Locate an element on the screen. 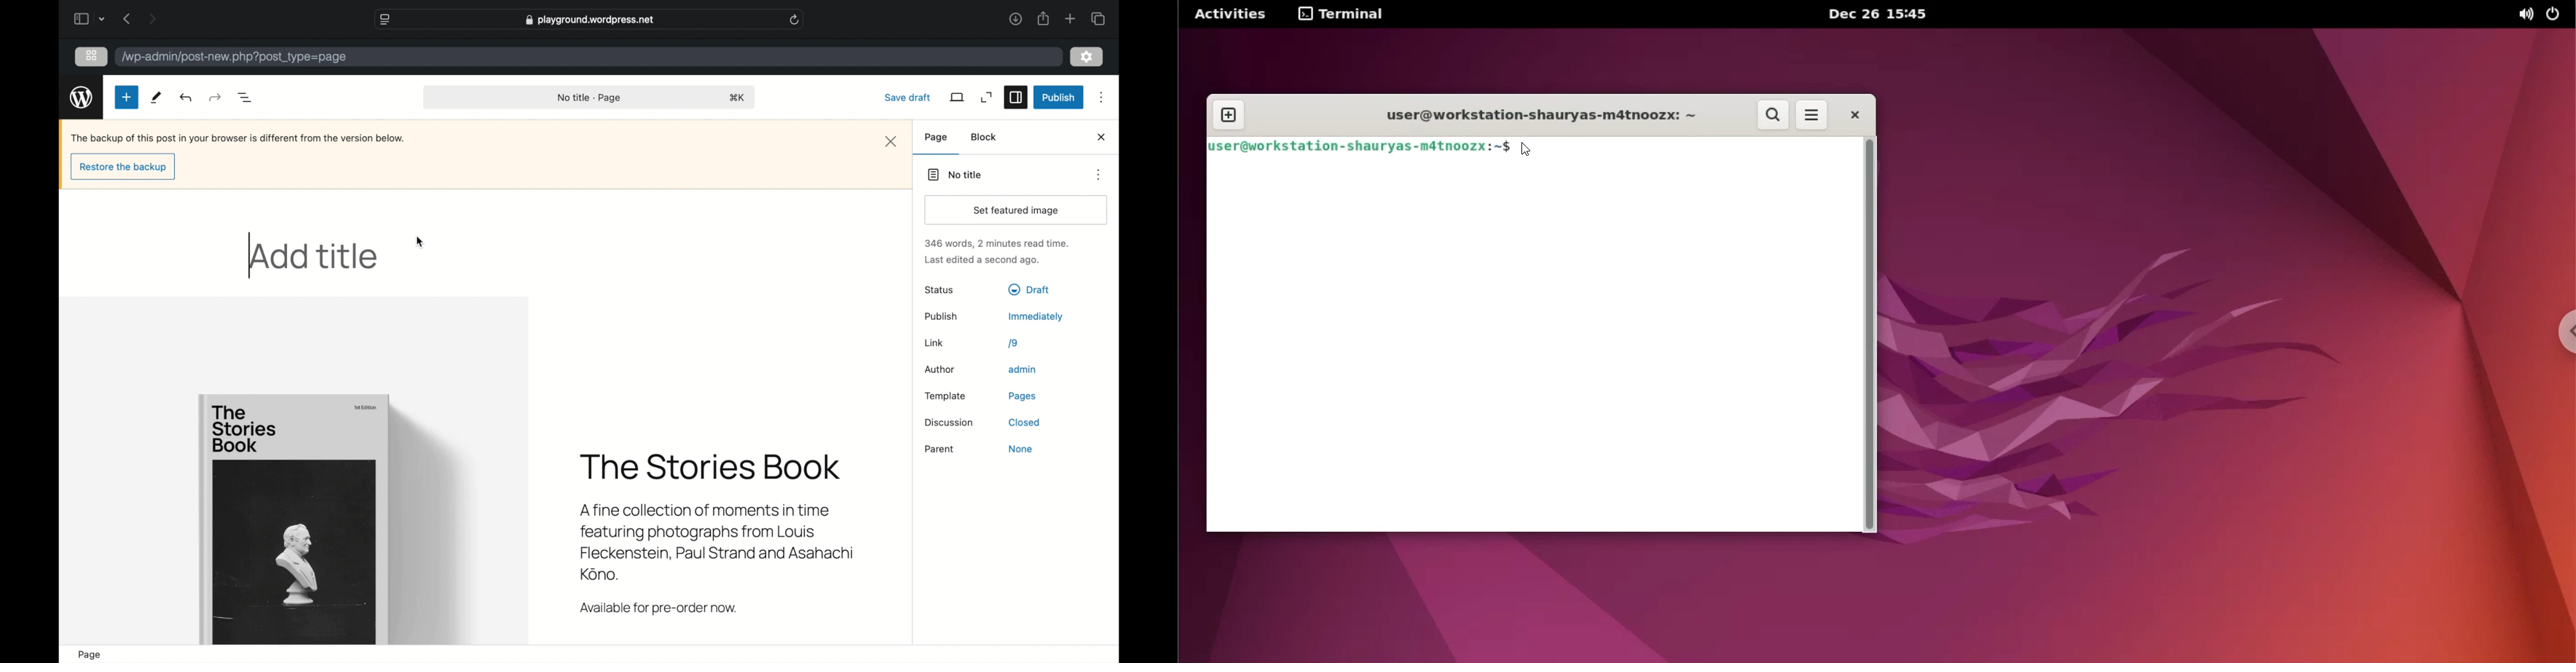  share is located at coordinates (1044, 19).